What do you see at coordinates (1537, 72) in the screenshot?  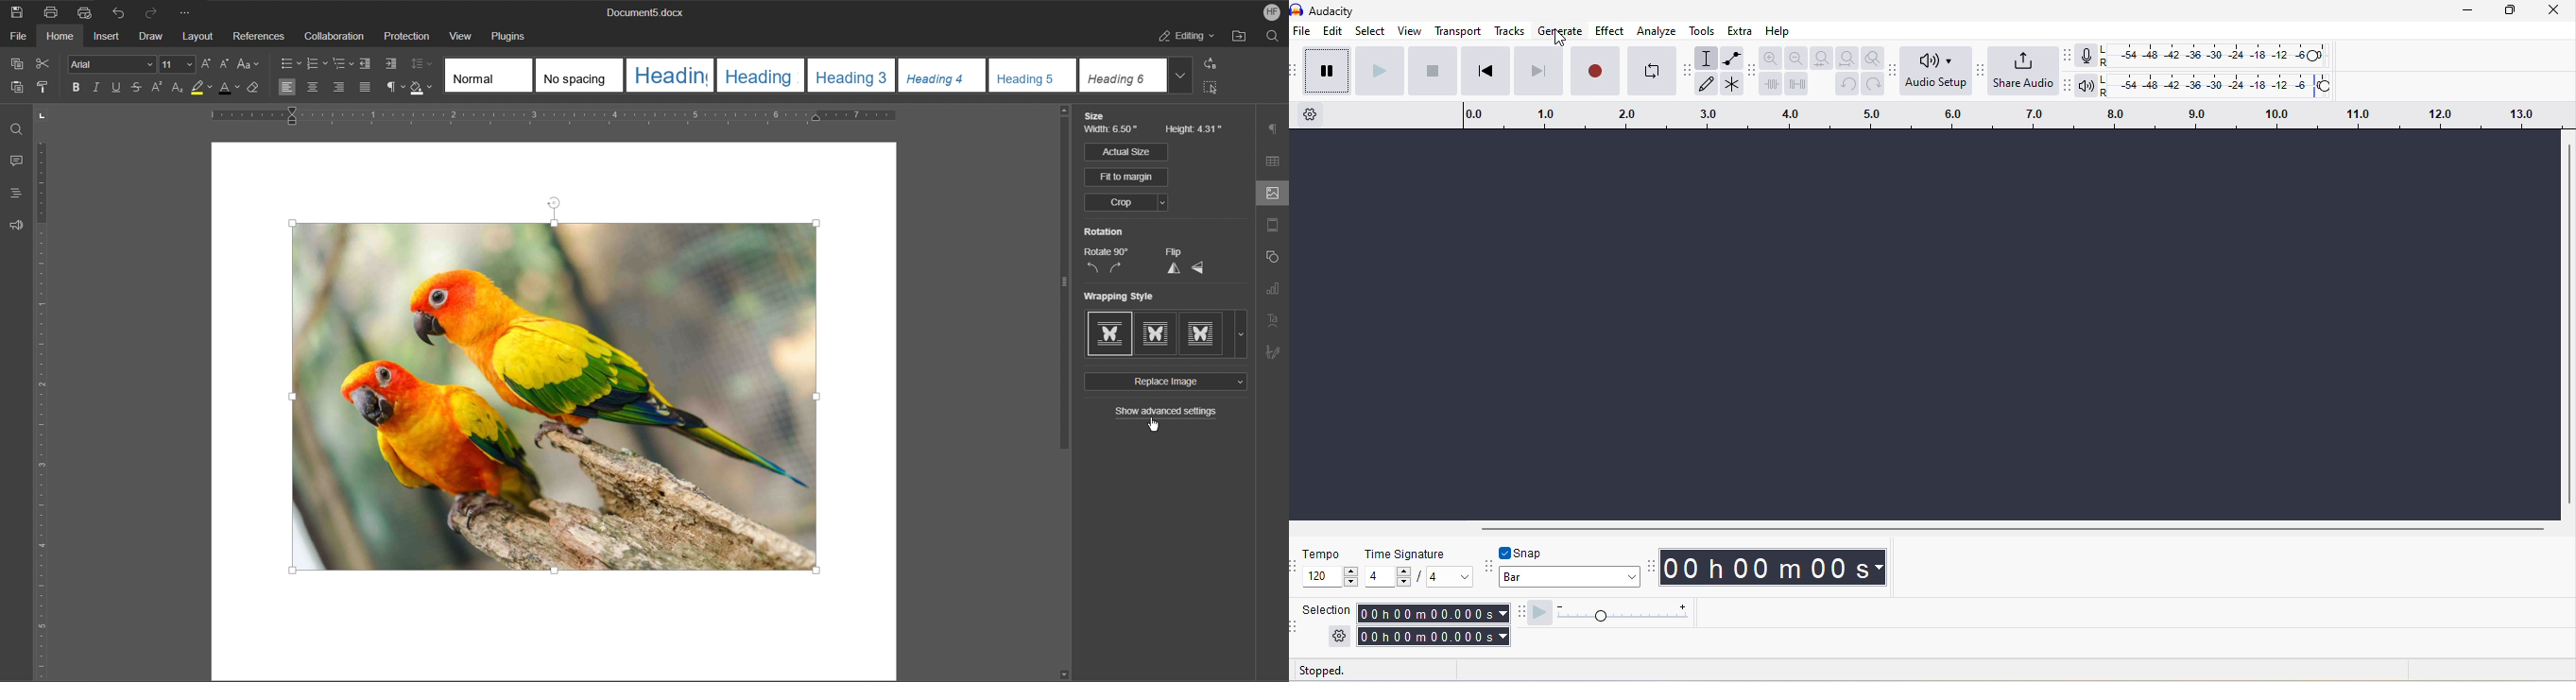 I see `skip to end` at bounding box center [1537, 72].